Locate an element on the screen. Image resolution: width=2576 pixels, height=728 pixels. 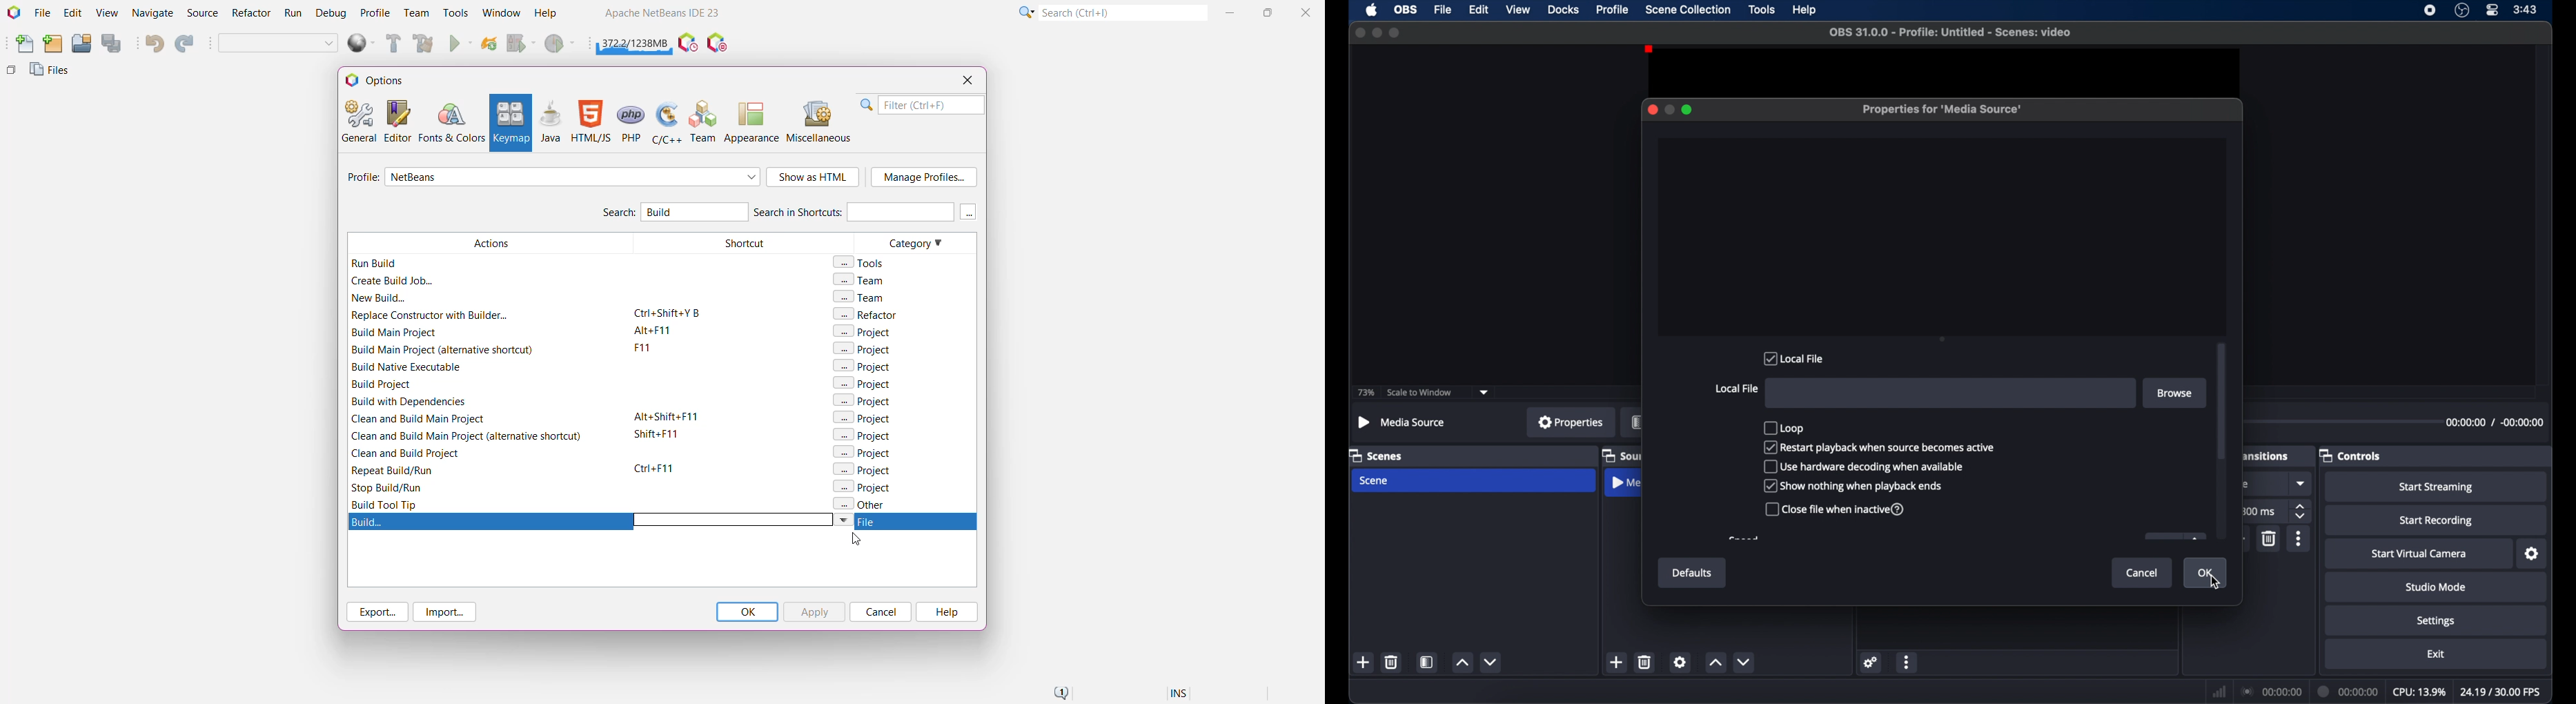
00:00:00 is located at coordinates (2349, 692).